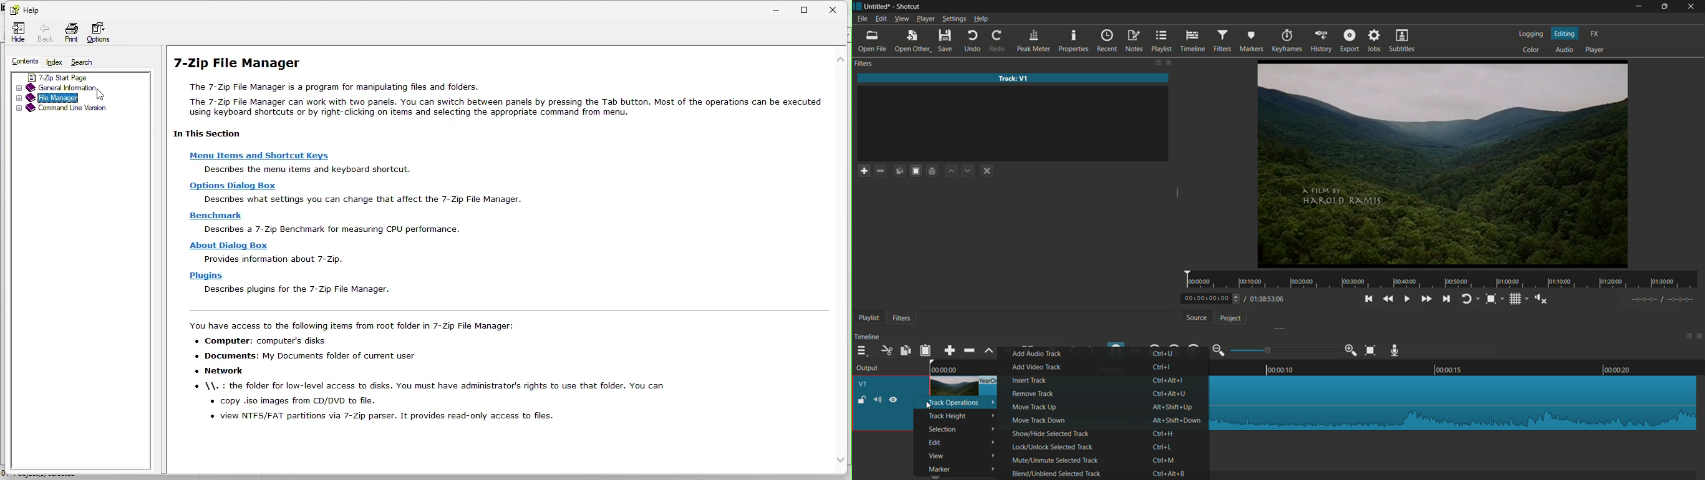 The width and height of the screenshot is (1708, 504). Describe the element at coordinates (1108, 41) in the screenshot. I see `recent` at that location.